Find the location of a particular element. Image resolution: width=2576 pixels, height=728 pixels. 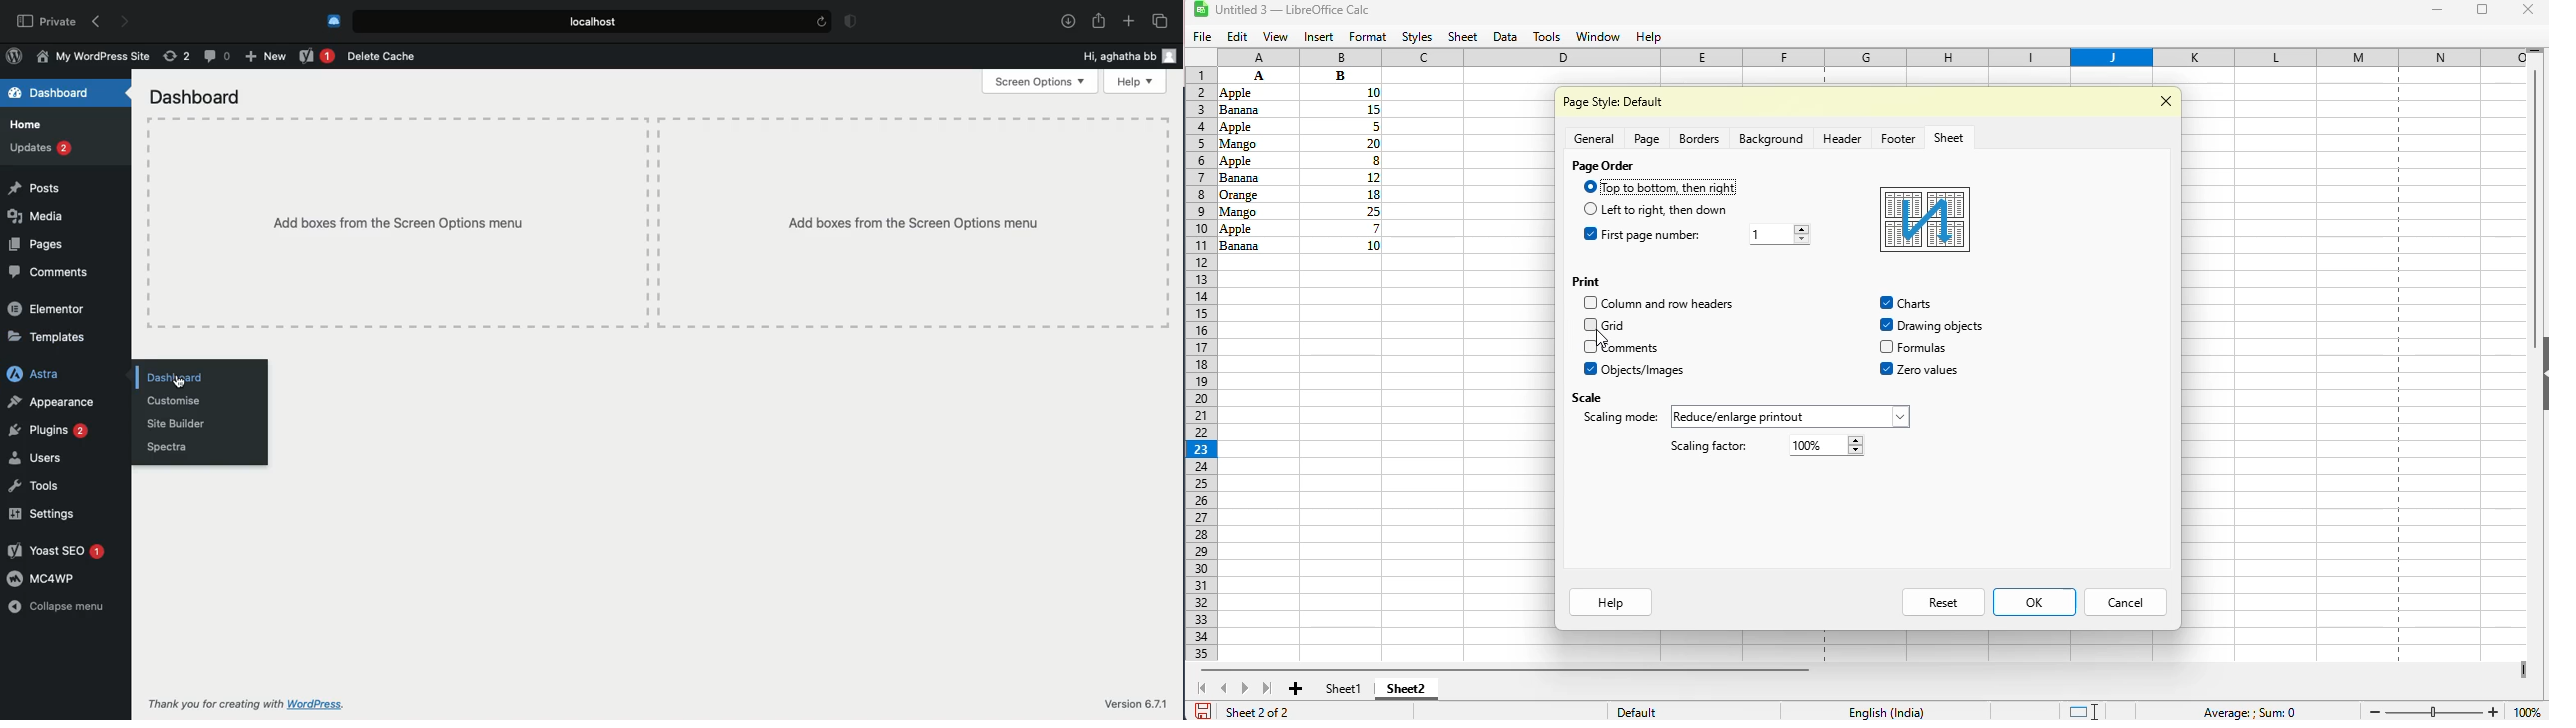

top to bottom, then right is located at coordinates (1670, 187).